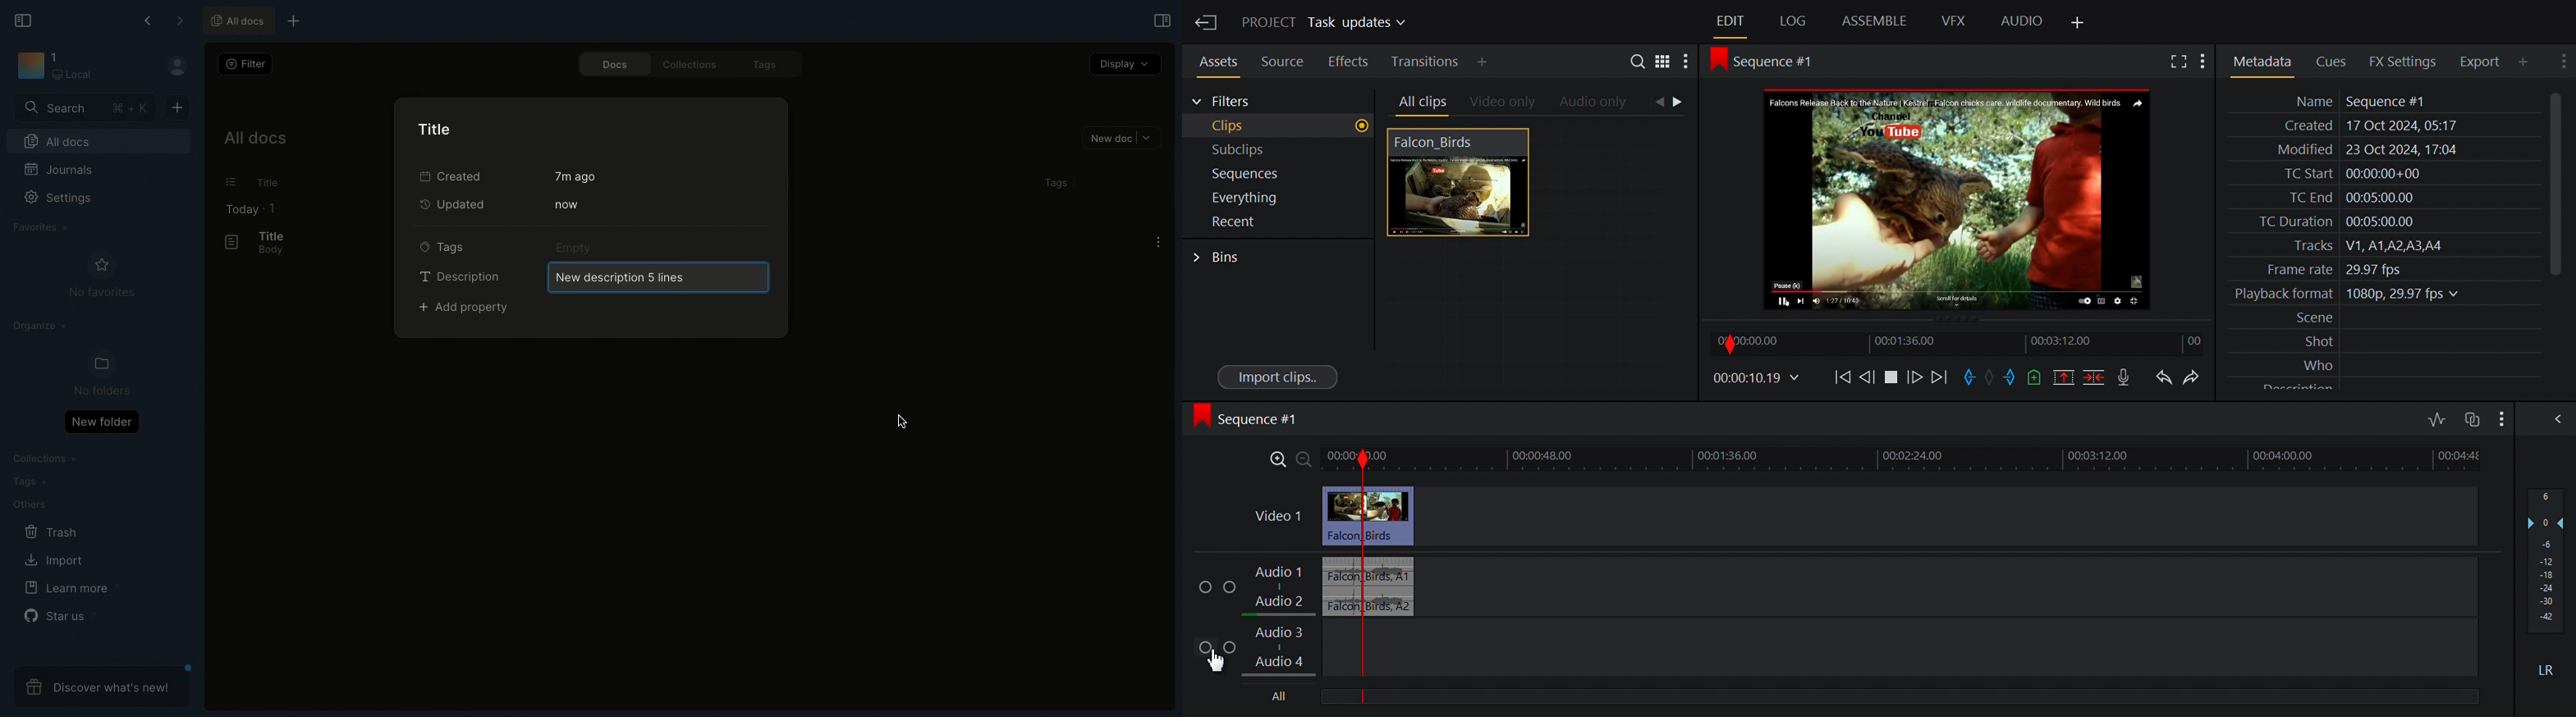  What do you see at coordinates (2181, 62) in the screenshot?
I see `Fullscreen` at bounding box center [2181, 62].